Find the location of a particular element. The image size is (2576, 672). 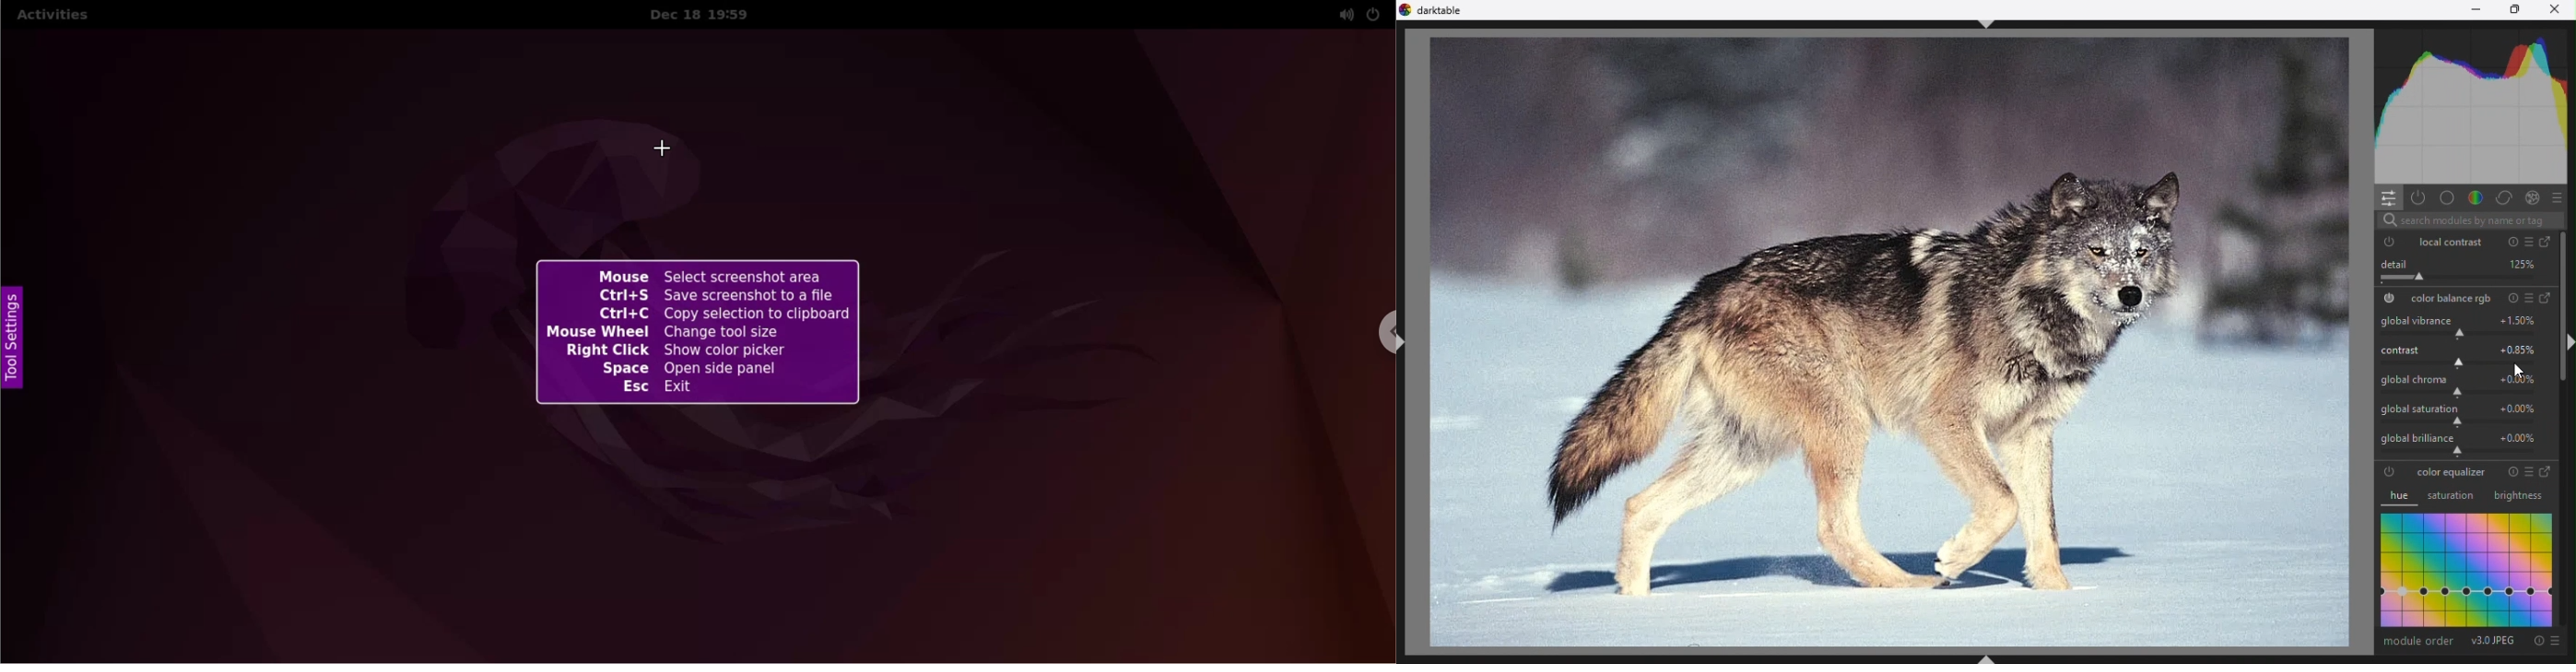

reset is located at coordinates (2511, 298).